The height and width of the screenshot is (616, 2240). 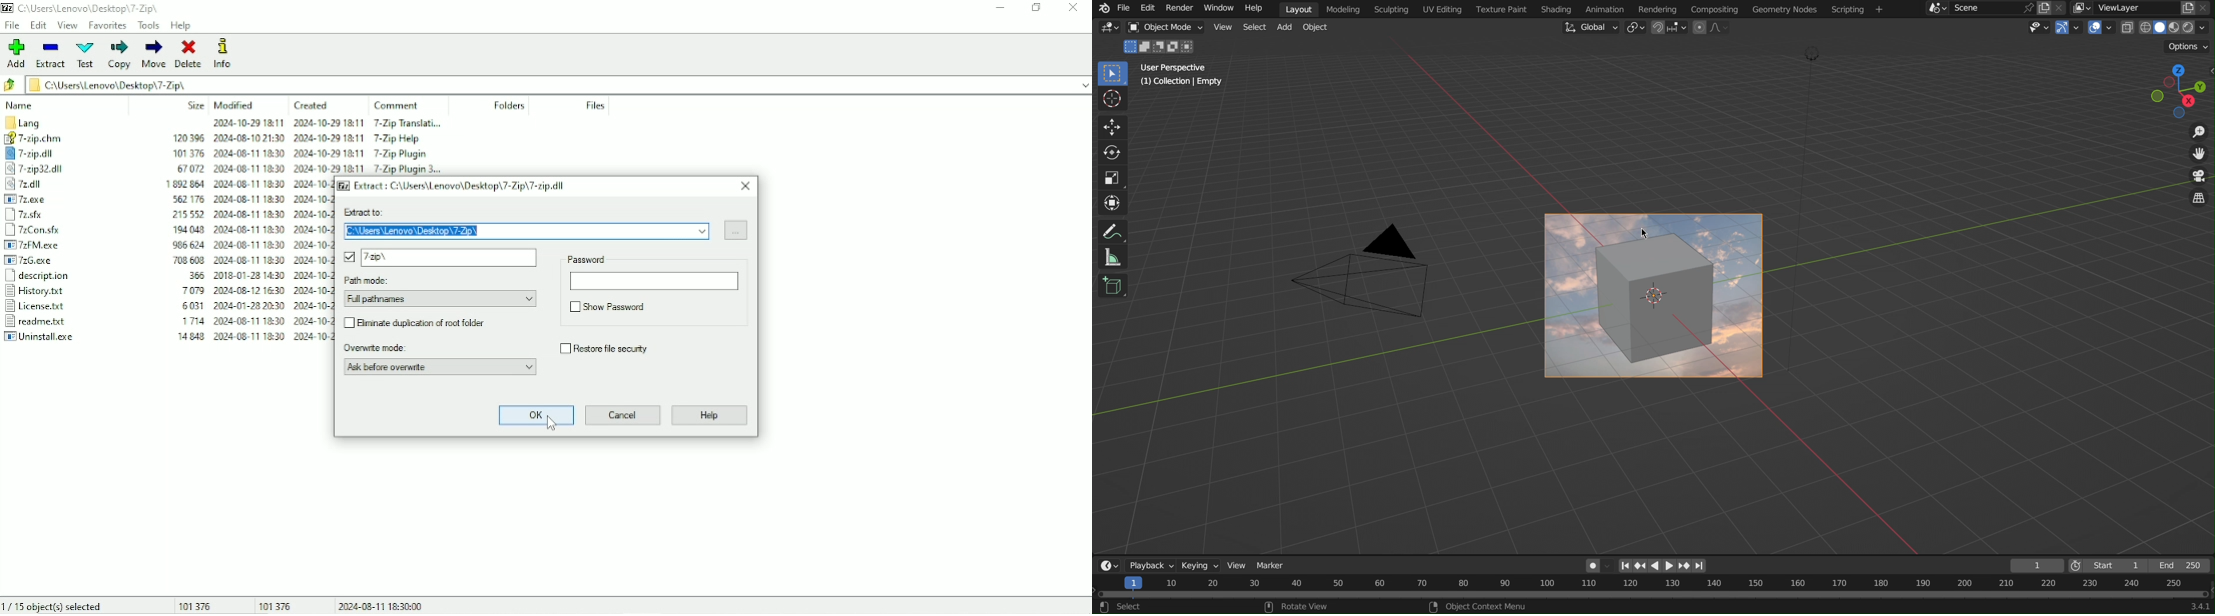 What do you see at coordinates (71, 231) in the screenshot?
I see `7zCon.sfx` at bounding box center [71, 231].